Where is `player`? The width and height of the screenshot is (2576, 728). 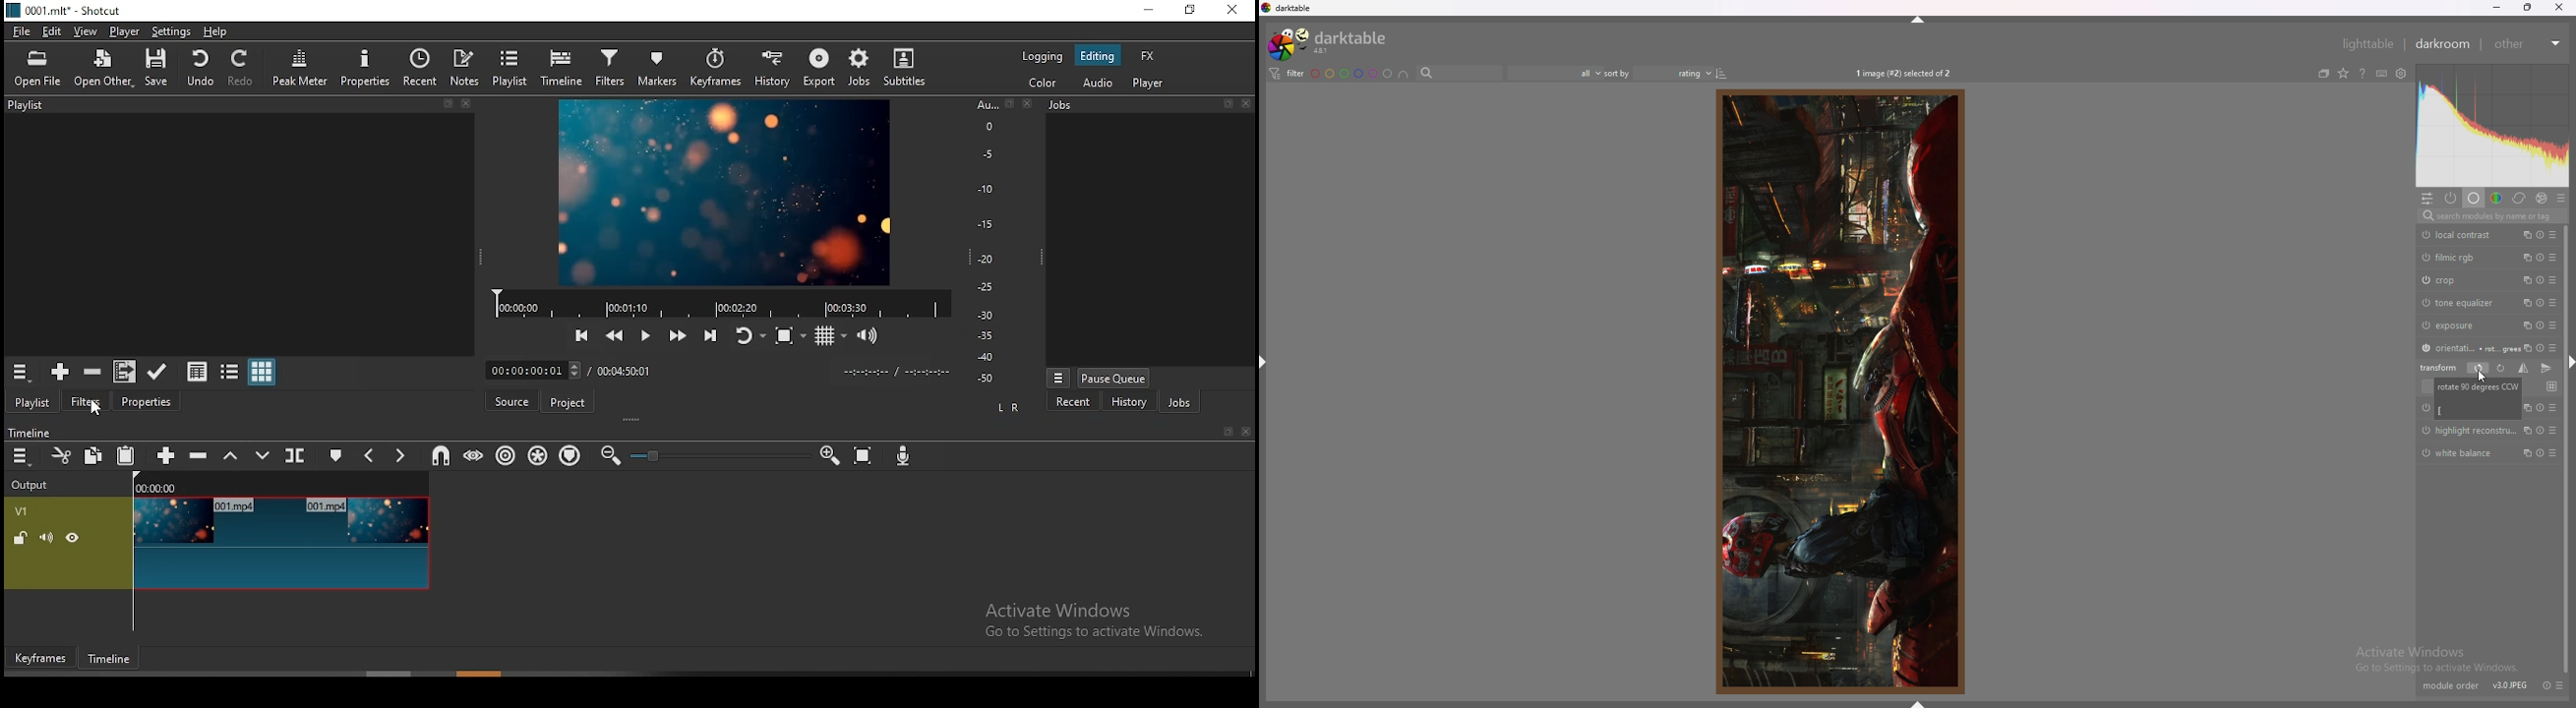 player is located at coordinates (1150, 83).